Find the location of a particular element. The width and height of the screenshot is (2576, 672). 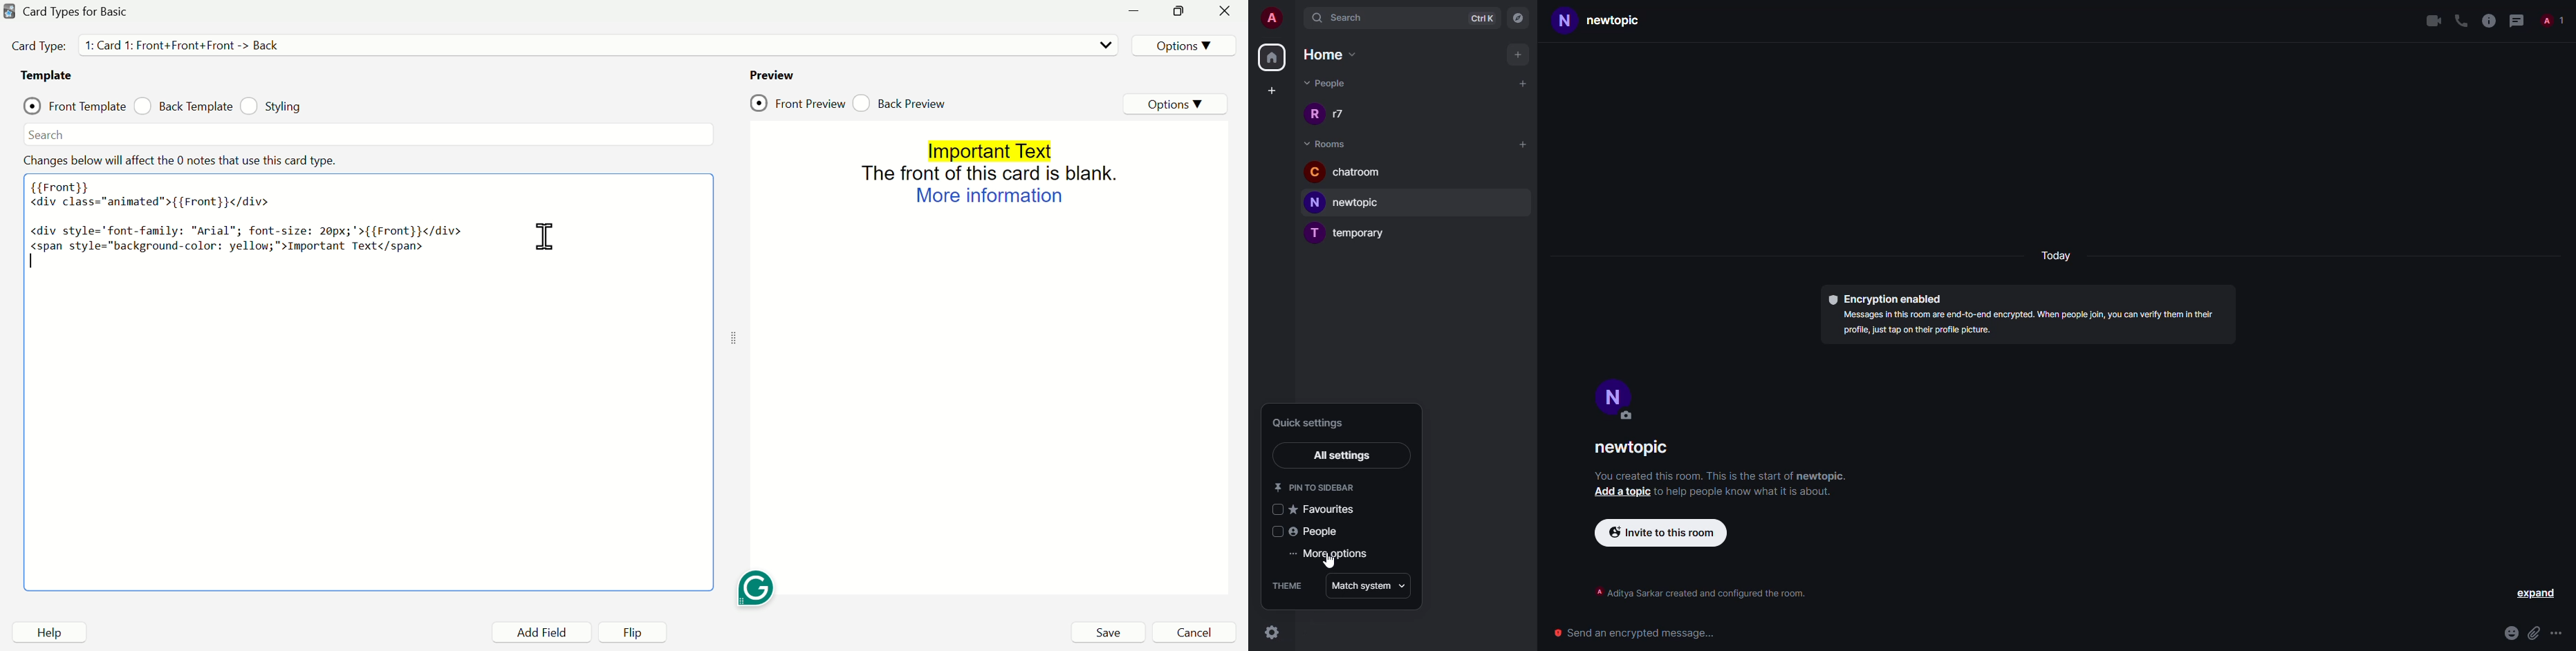

home is located at coordinates (1271, 57).